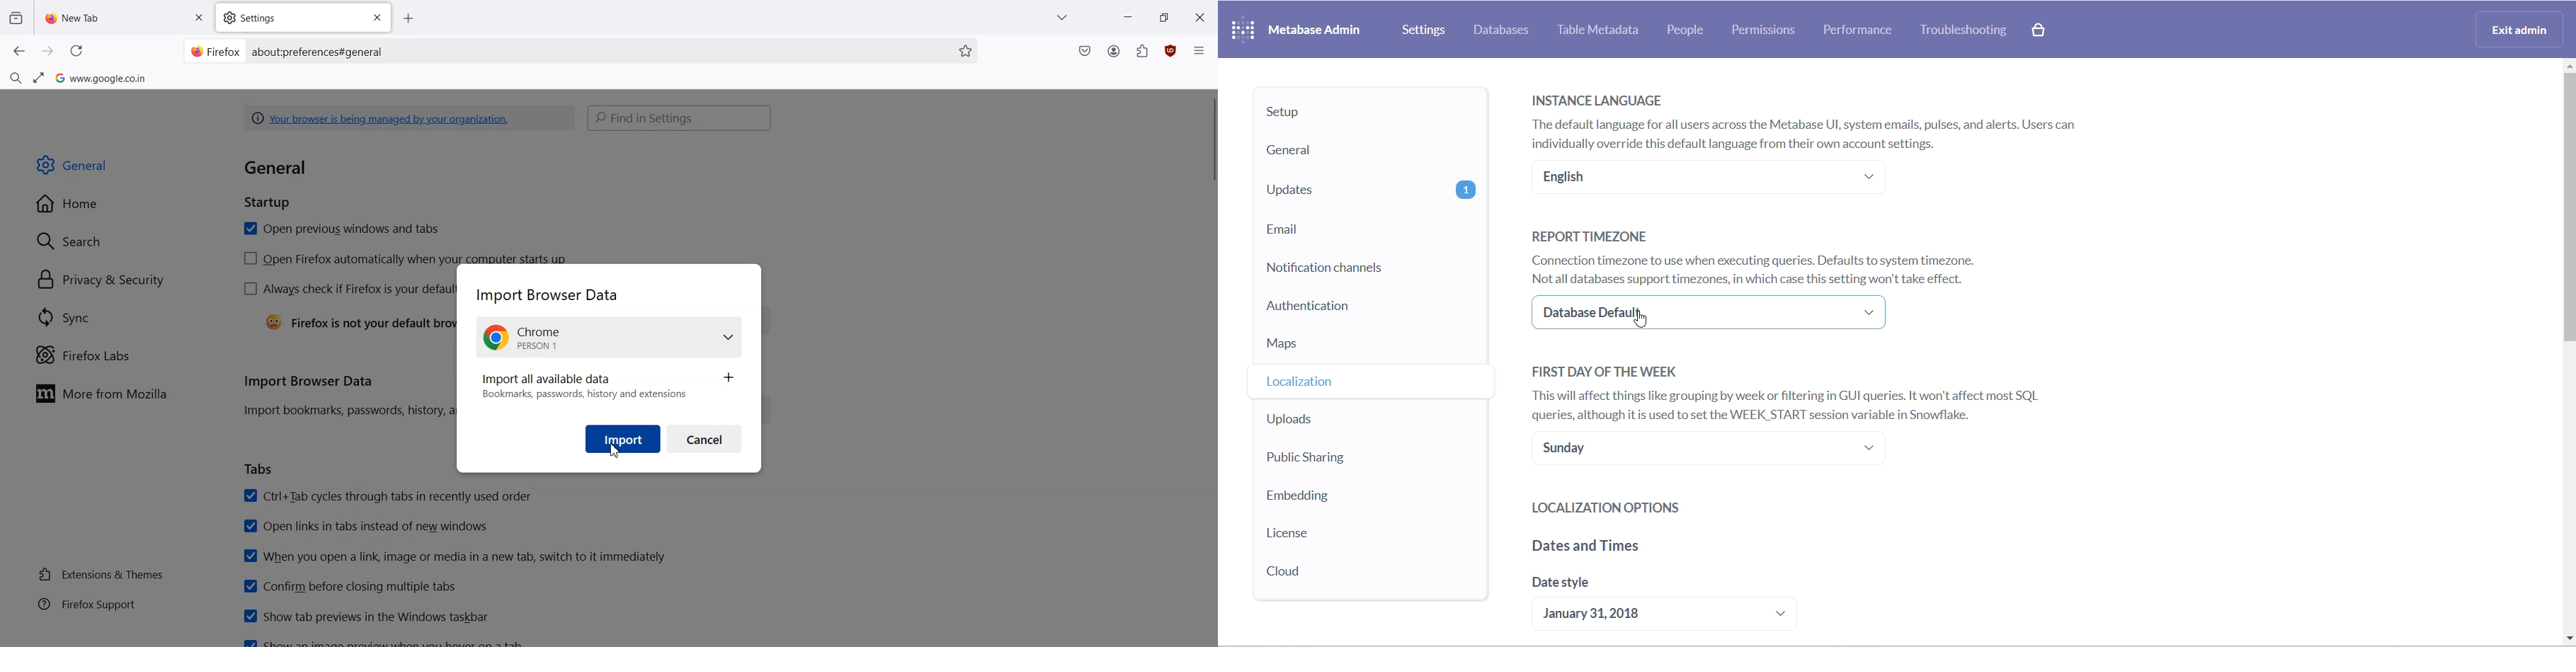 The height and width of the screenshot is (672, 2576). I want to click on Privacy & Security, so click(102, 280).